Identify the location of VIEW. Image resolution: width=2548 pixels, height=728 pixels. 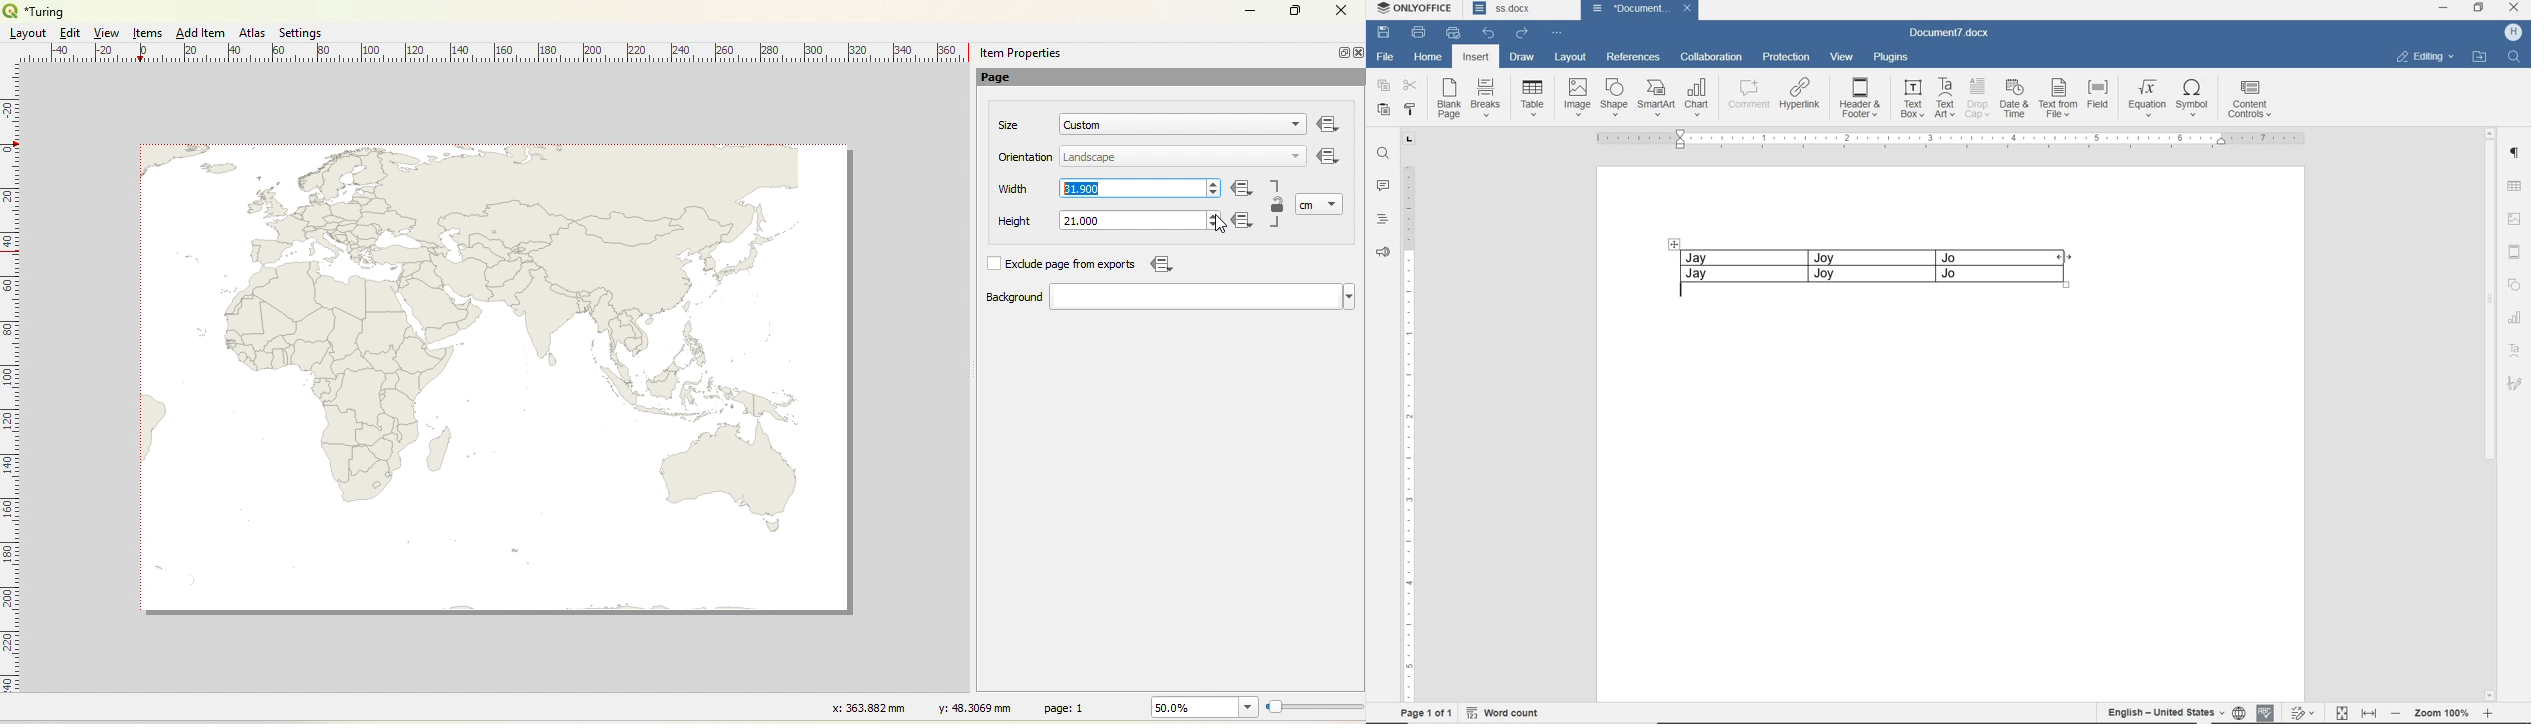
(1842, 56).